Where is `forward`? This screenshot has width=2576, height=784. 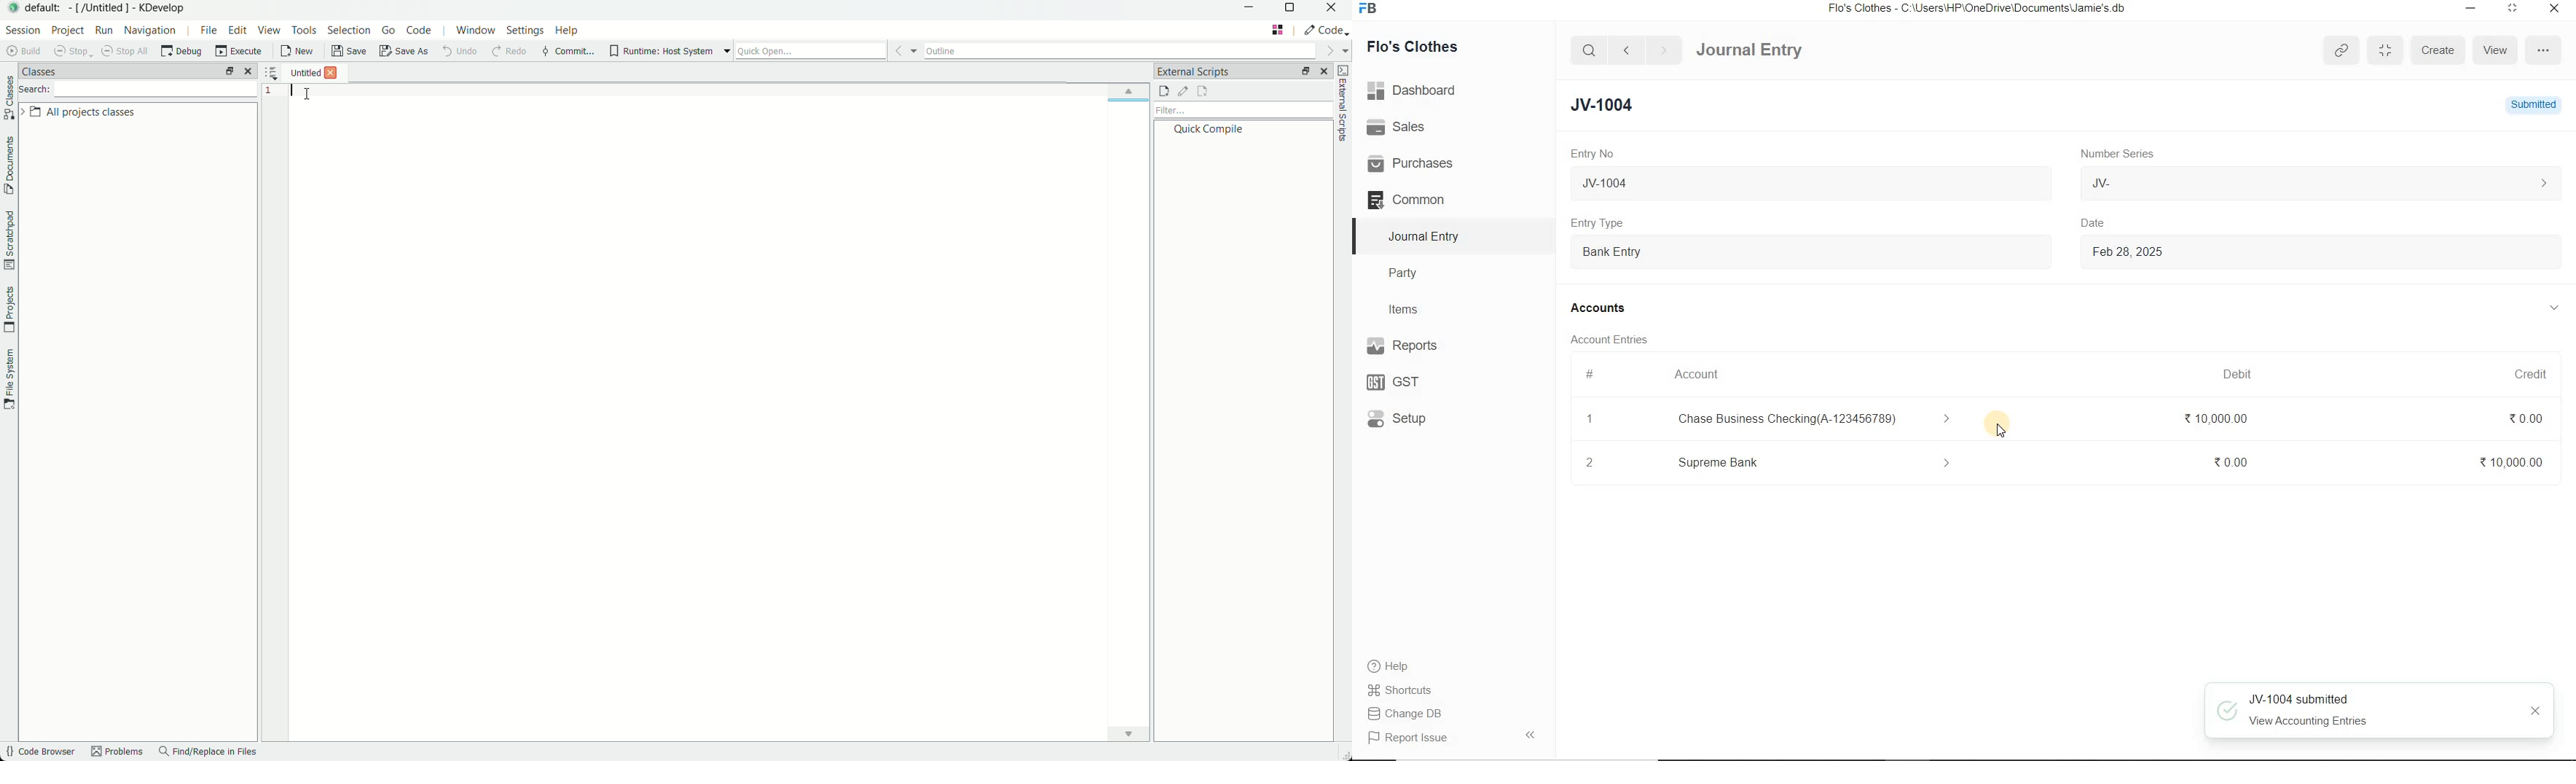 forward is located at coordinates (1665, 50).